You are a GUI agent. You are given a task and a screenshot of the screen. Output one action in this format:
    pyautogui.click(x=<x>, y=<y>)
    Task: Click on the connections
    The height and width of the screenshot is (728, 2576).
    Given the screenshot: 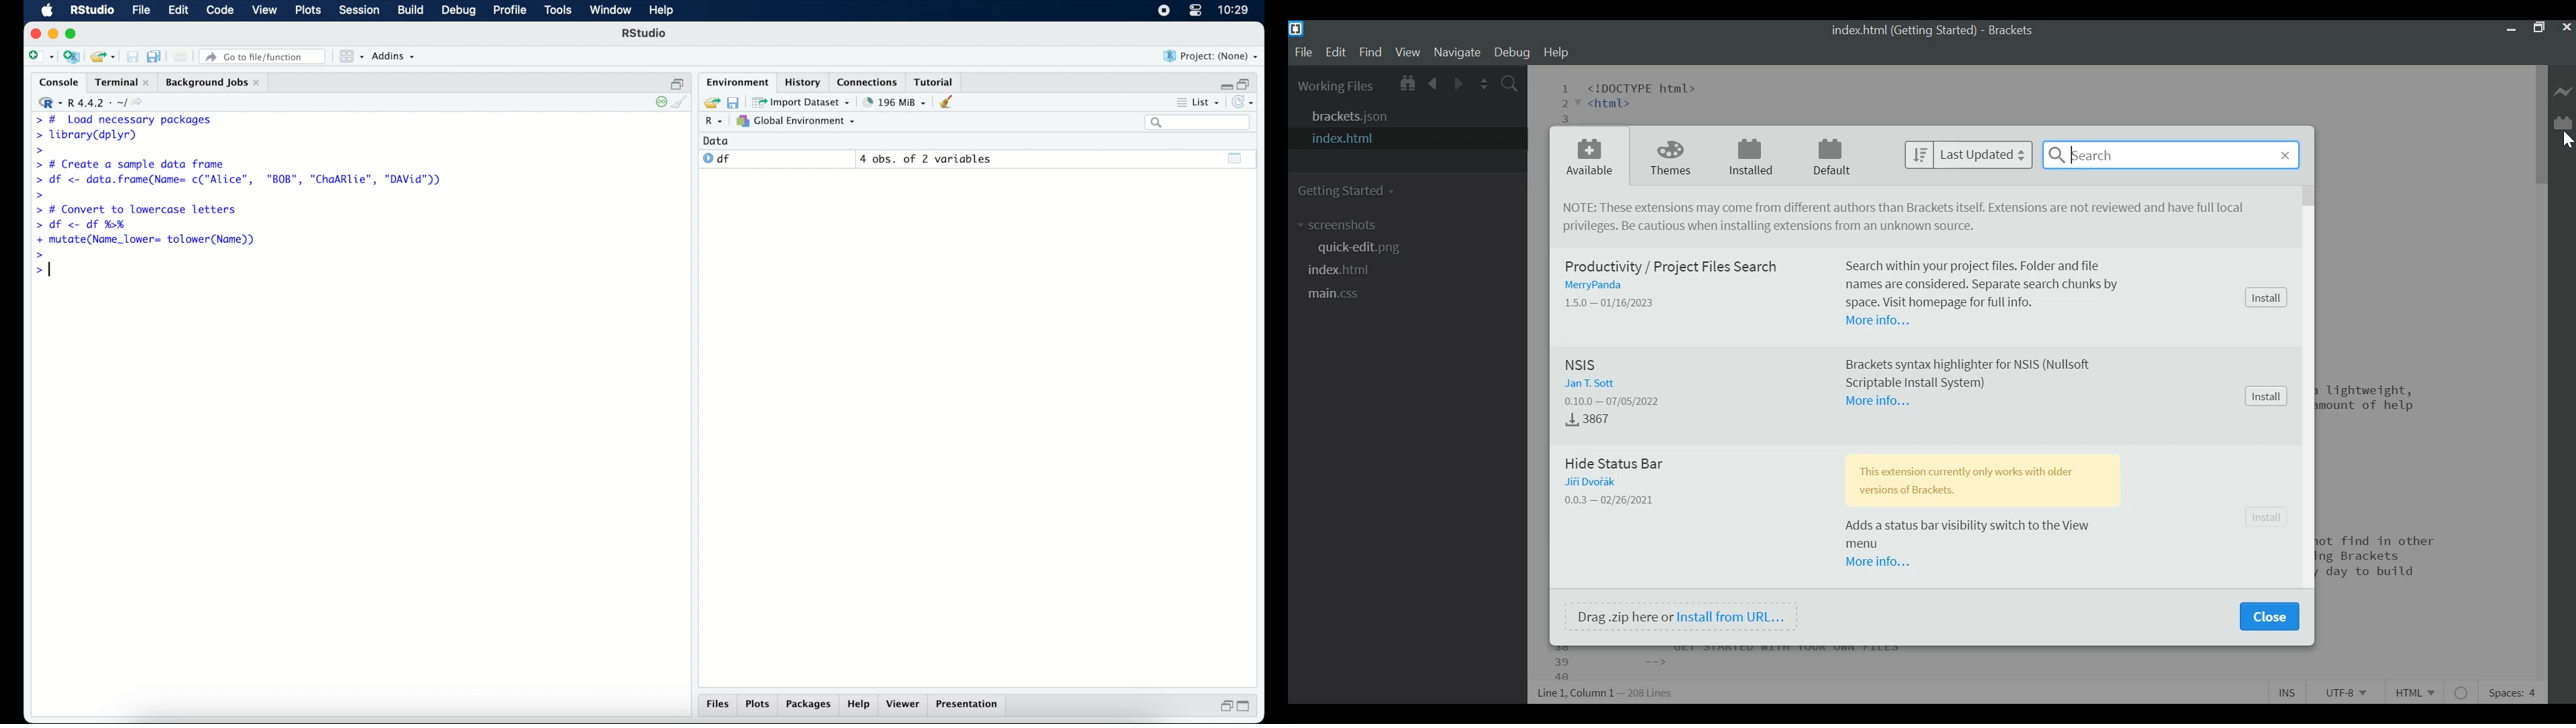 What is the action you would take?
    pyautogui.click(x=869, y=81)
    